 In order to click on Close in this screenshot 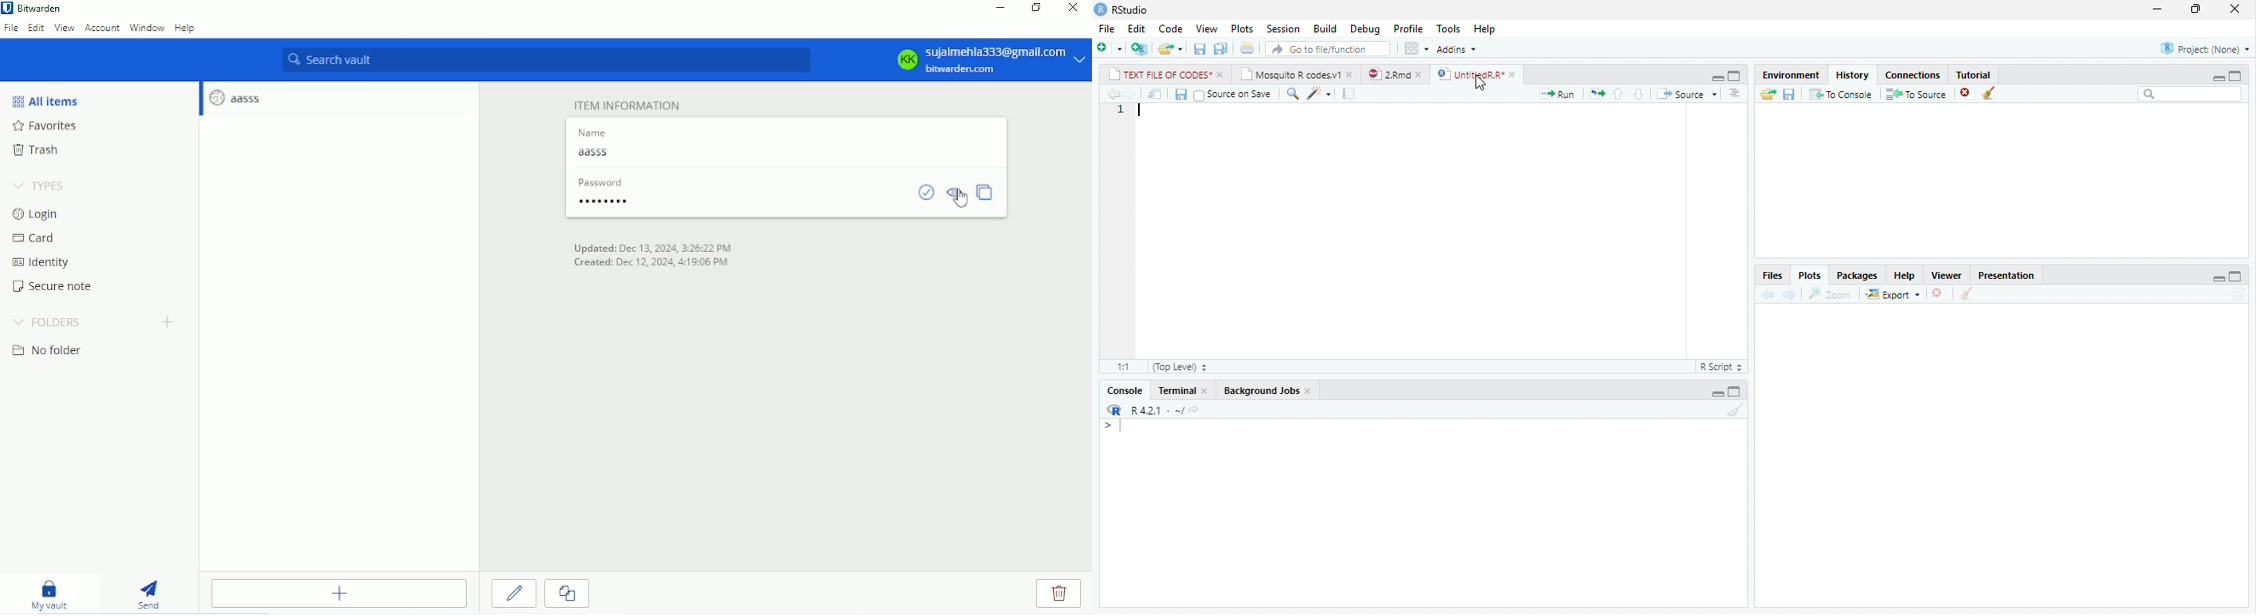, I will do `click(1074, 9)`.